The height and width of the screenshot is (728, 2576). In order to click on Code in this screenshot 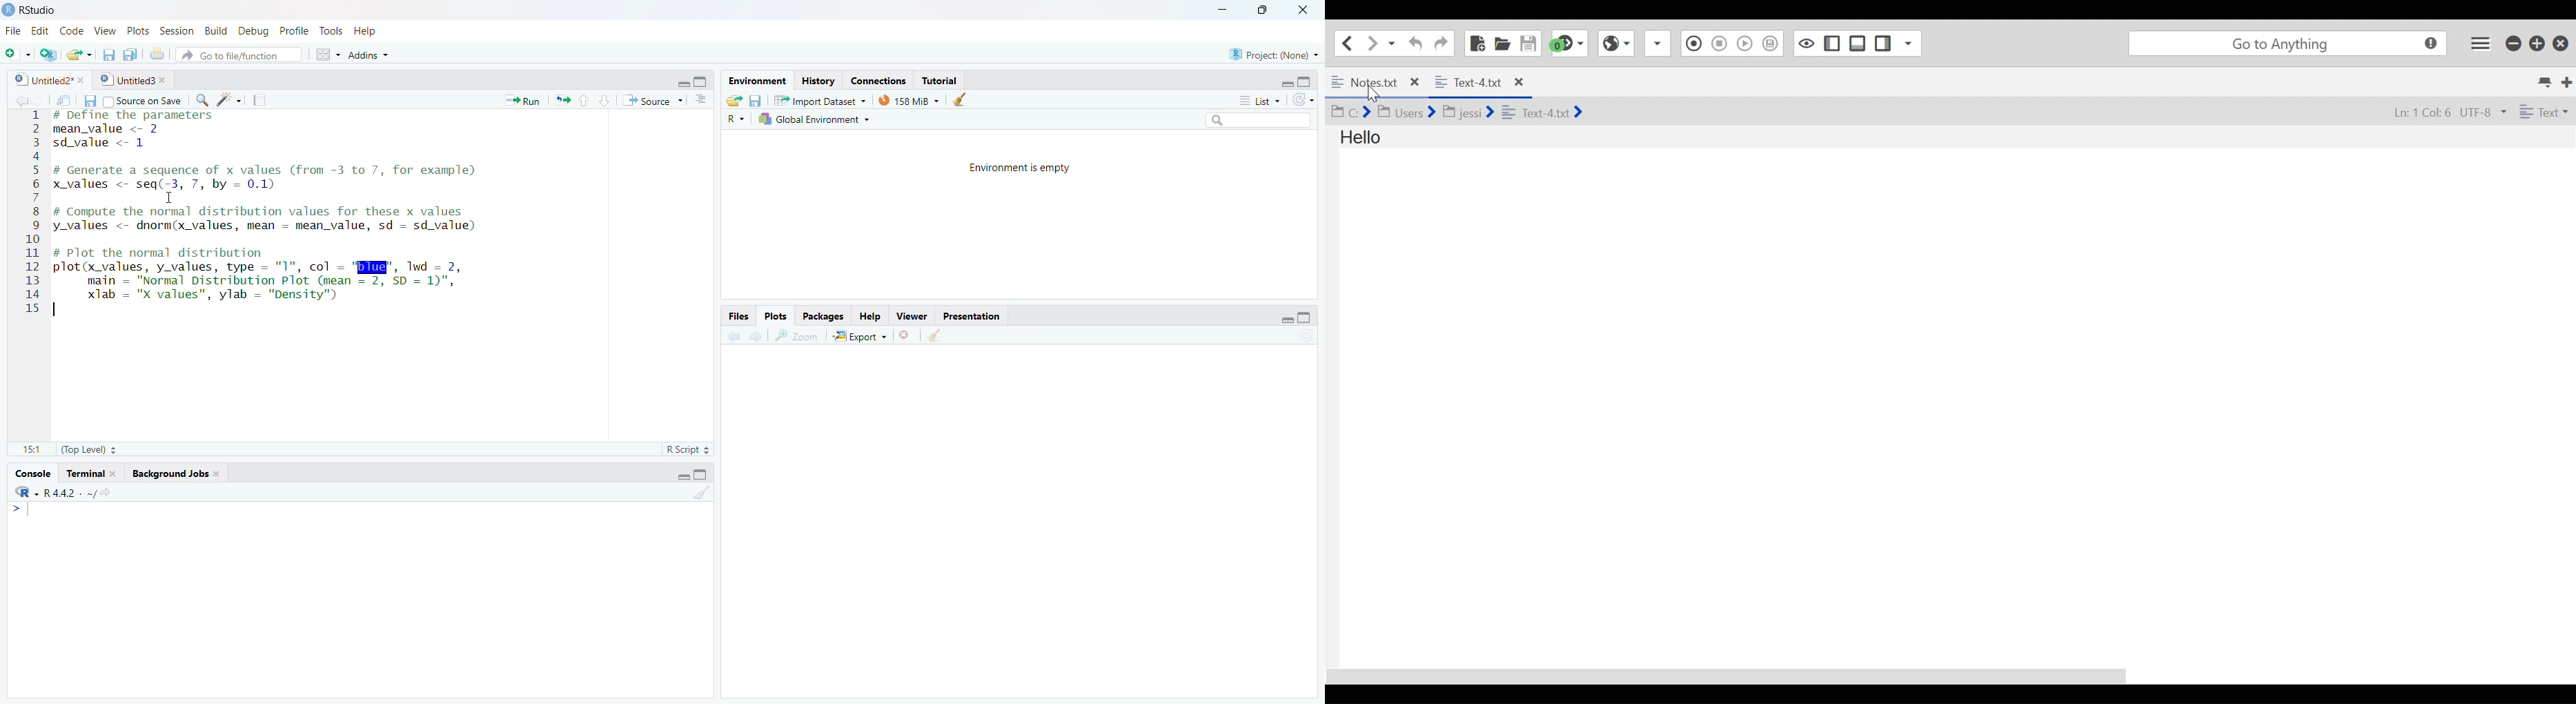, I will do `click(71, 30)`.